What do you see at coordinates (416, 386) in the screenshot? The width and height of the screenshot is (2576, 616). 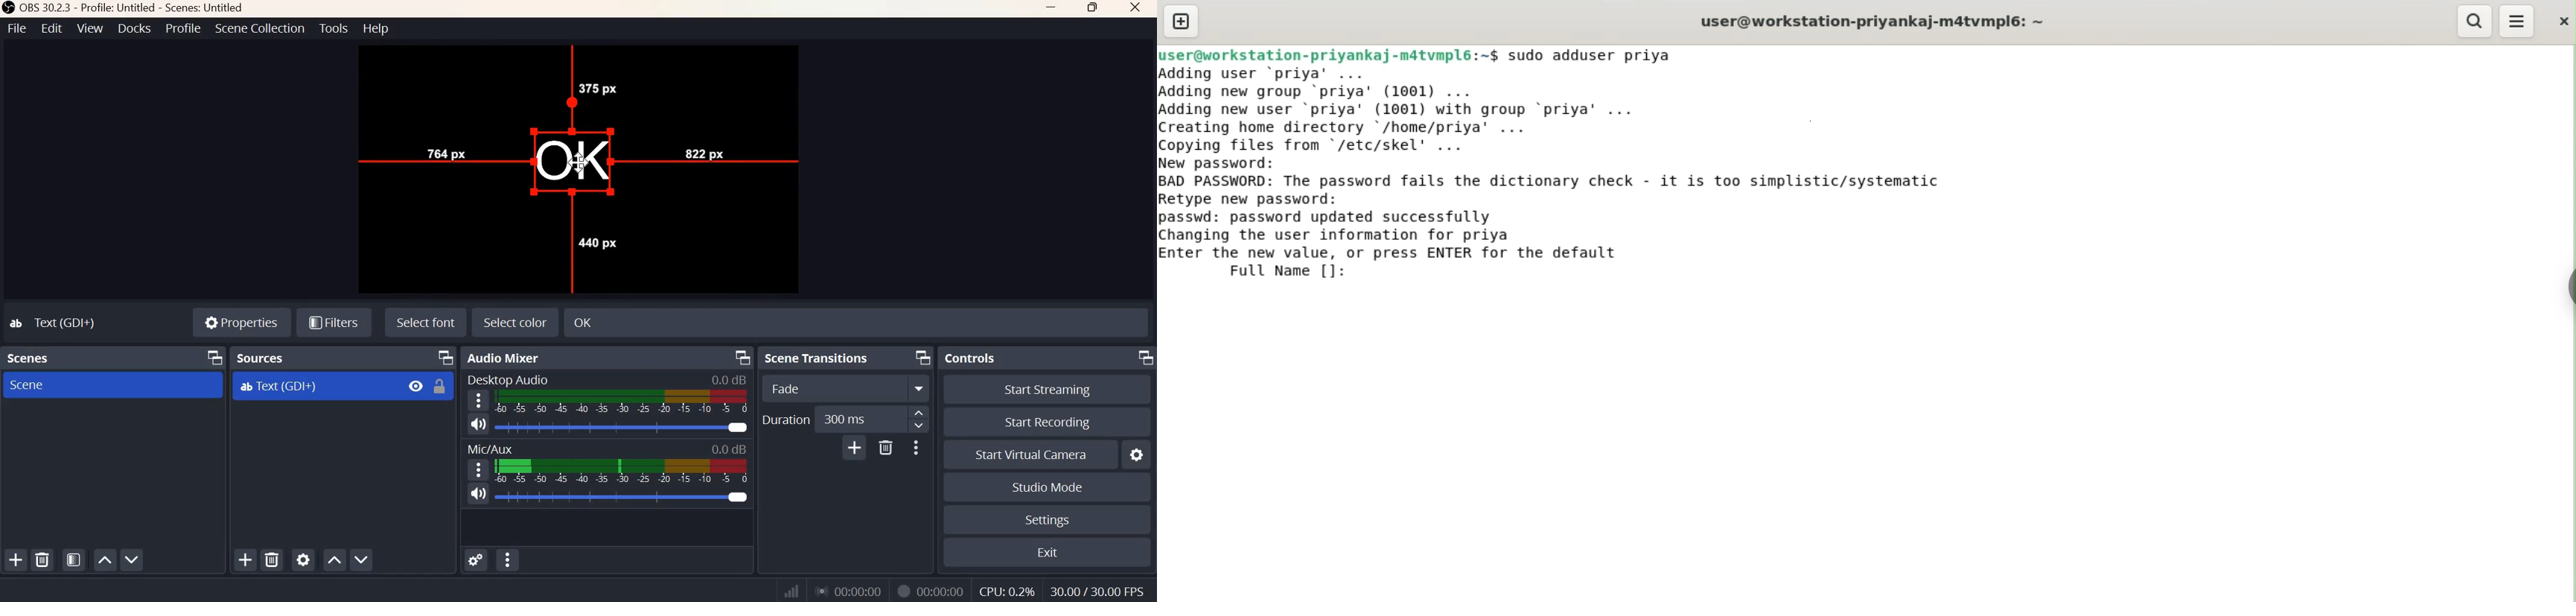 I see `Visibility Toggle` at bounding box center [416, 386].